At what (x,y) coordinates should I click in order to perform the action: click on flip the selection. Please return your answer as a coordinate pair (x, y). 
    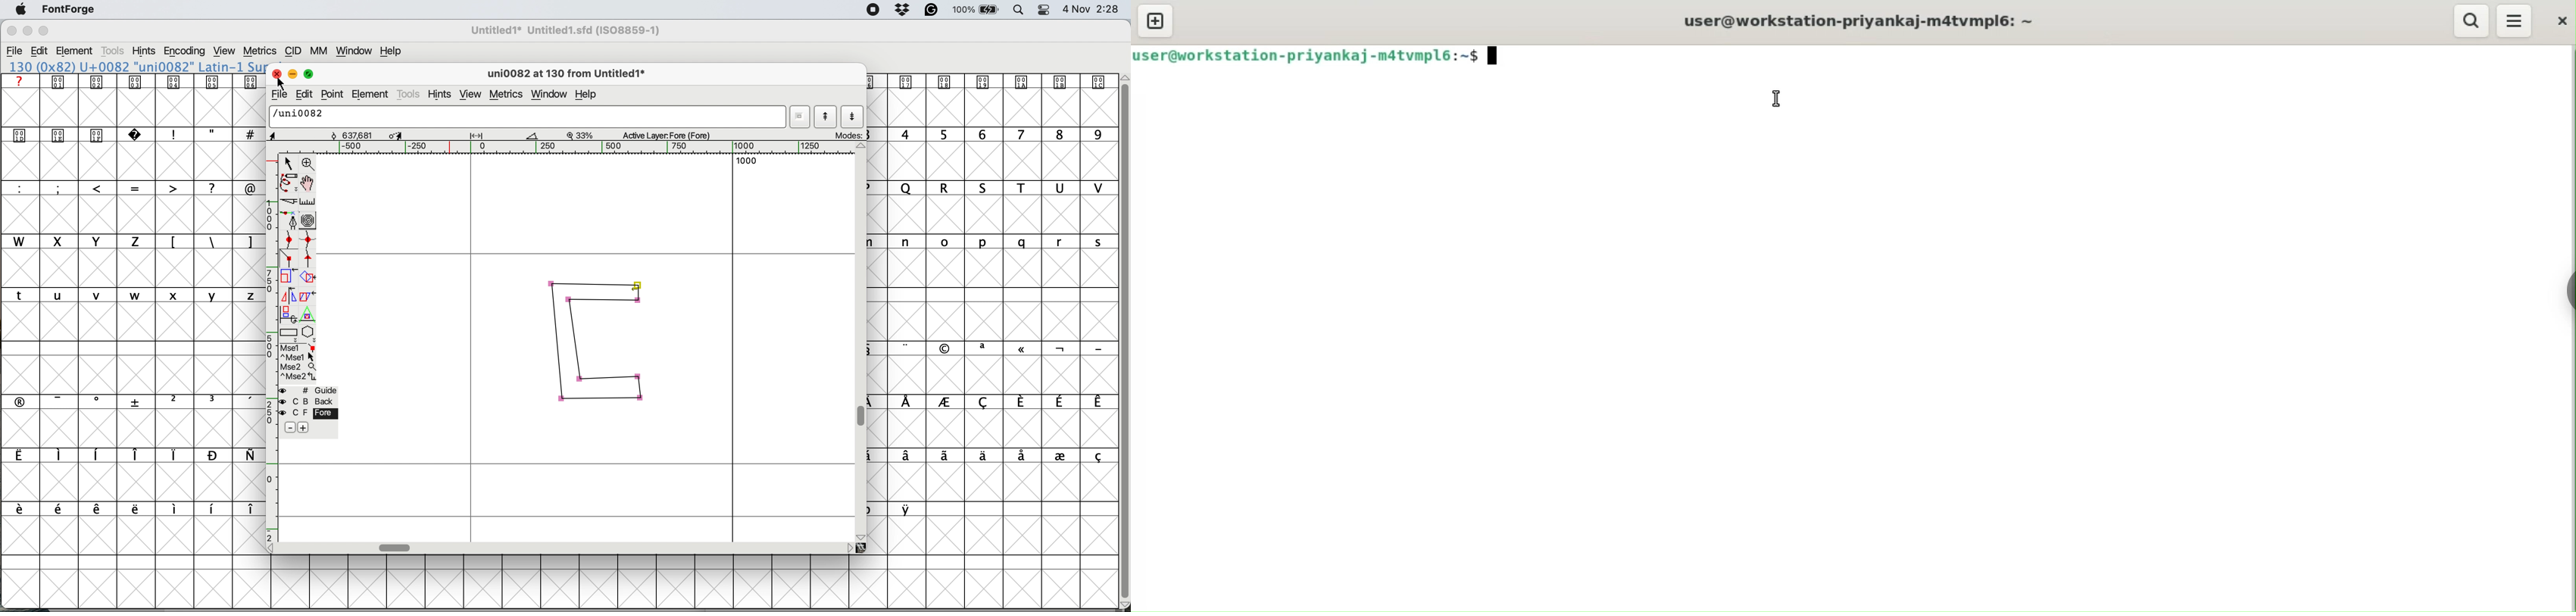
    Looking at the image, I should click on (287, 296).